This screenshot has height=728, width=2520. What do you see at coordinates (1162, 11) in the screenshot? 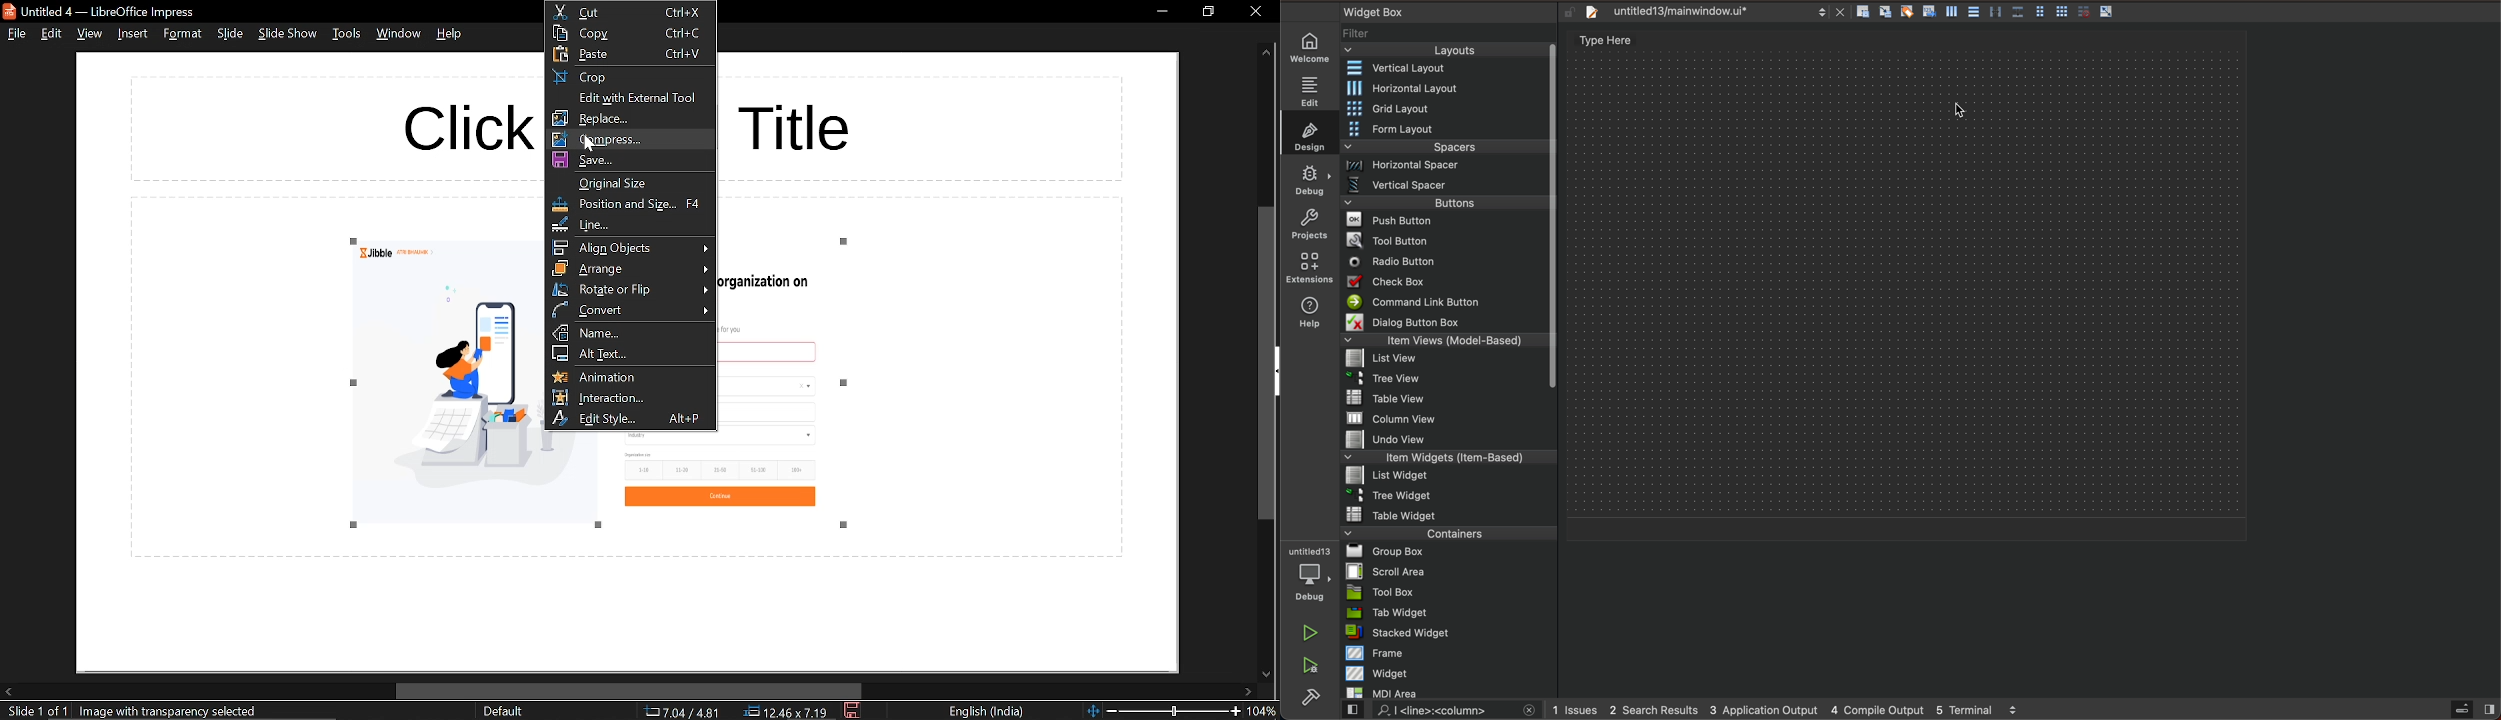
I see `minimize` at bounding box center [1162, 11].